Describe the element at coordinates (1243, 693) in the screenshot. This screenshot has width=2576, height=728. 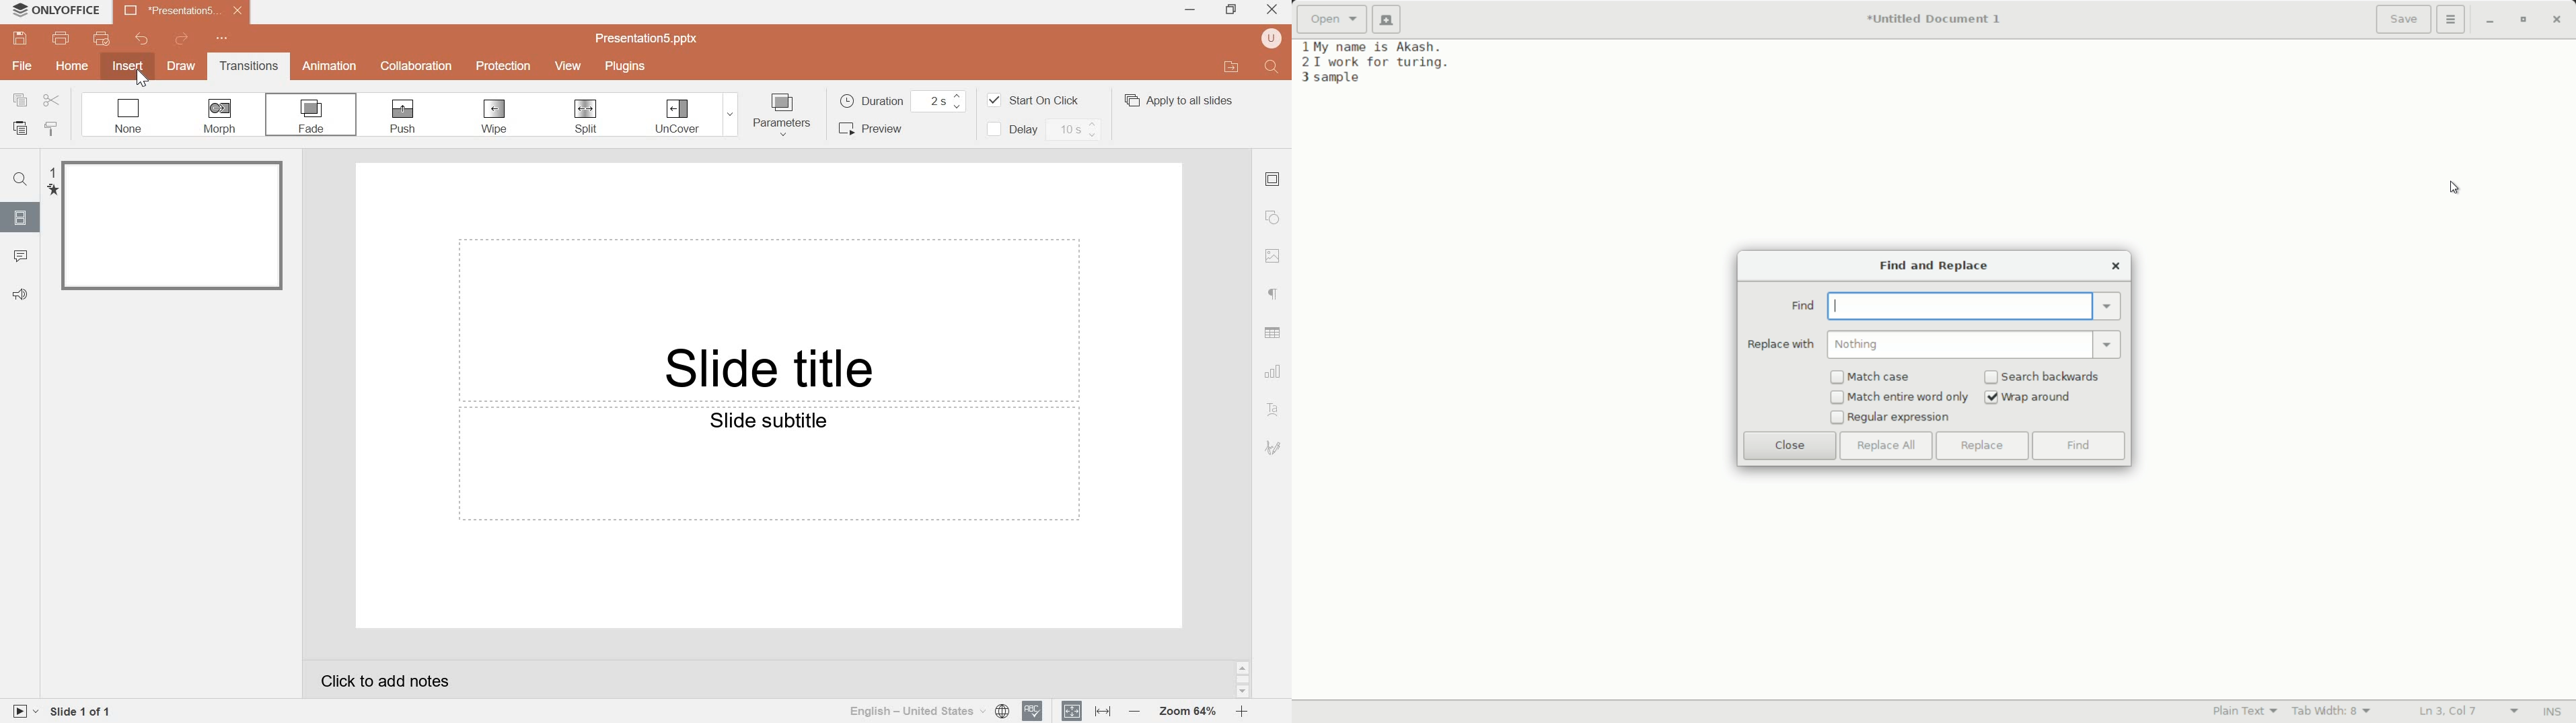
I see `scroll down` at that location.